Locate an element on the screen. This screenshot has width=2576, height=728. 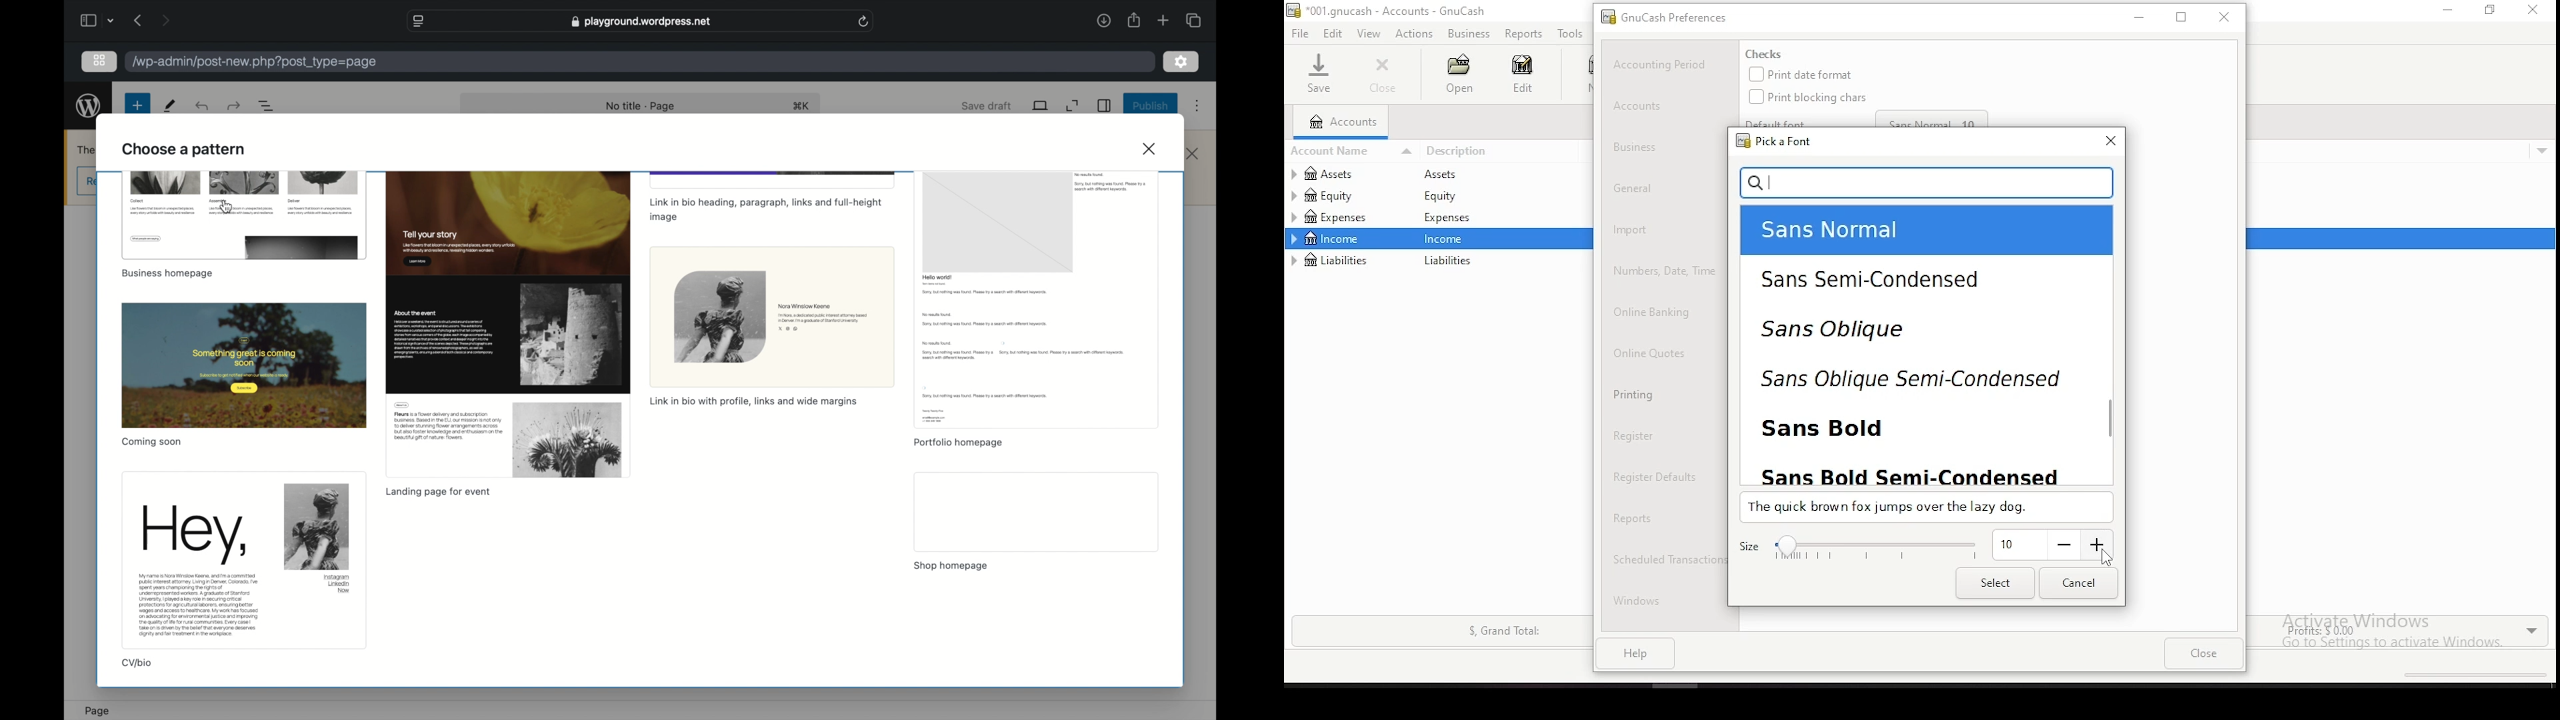
coming soon is located at coordinates (153, 442).